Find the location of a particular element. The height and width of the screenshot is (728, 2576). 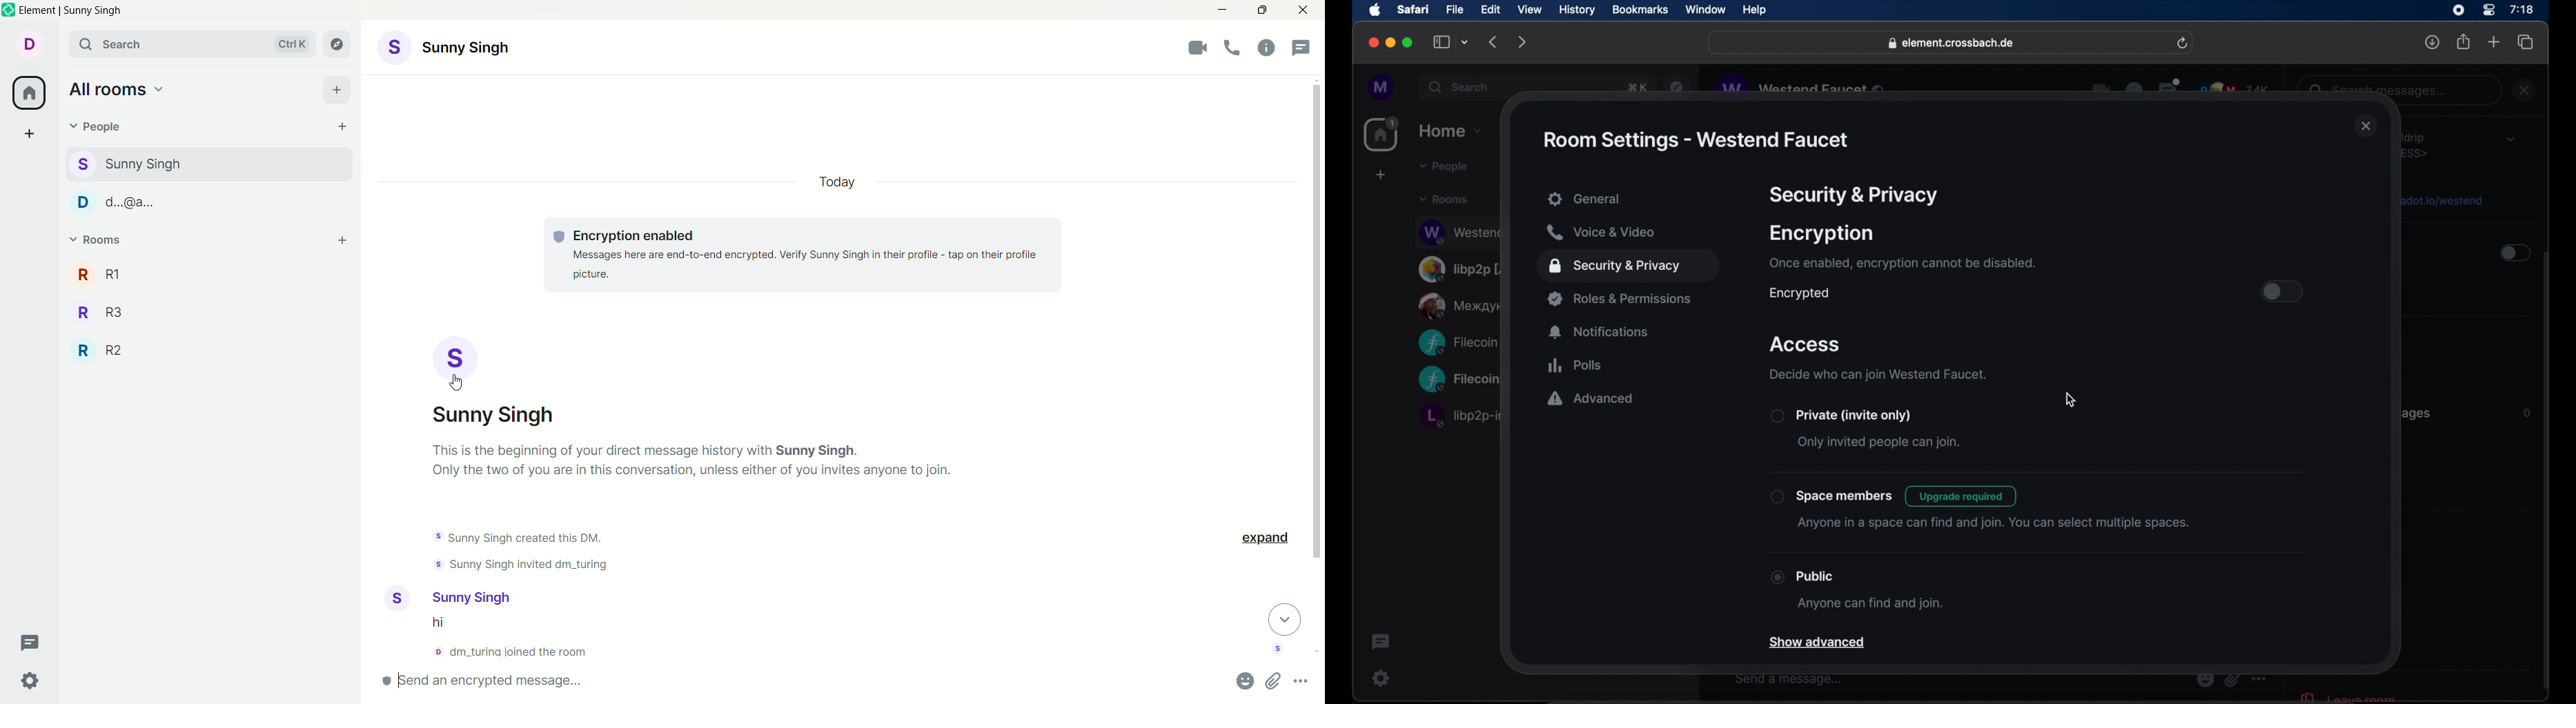

rom settings - westend faucet is located at coordinates (1694, 140).